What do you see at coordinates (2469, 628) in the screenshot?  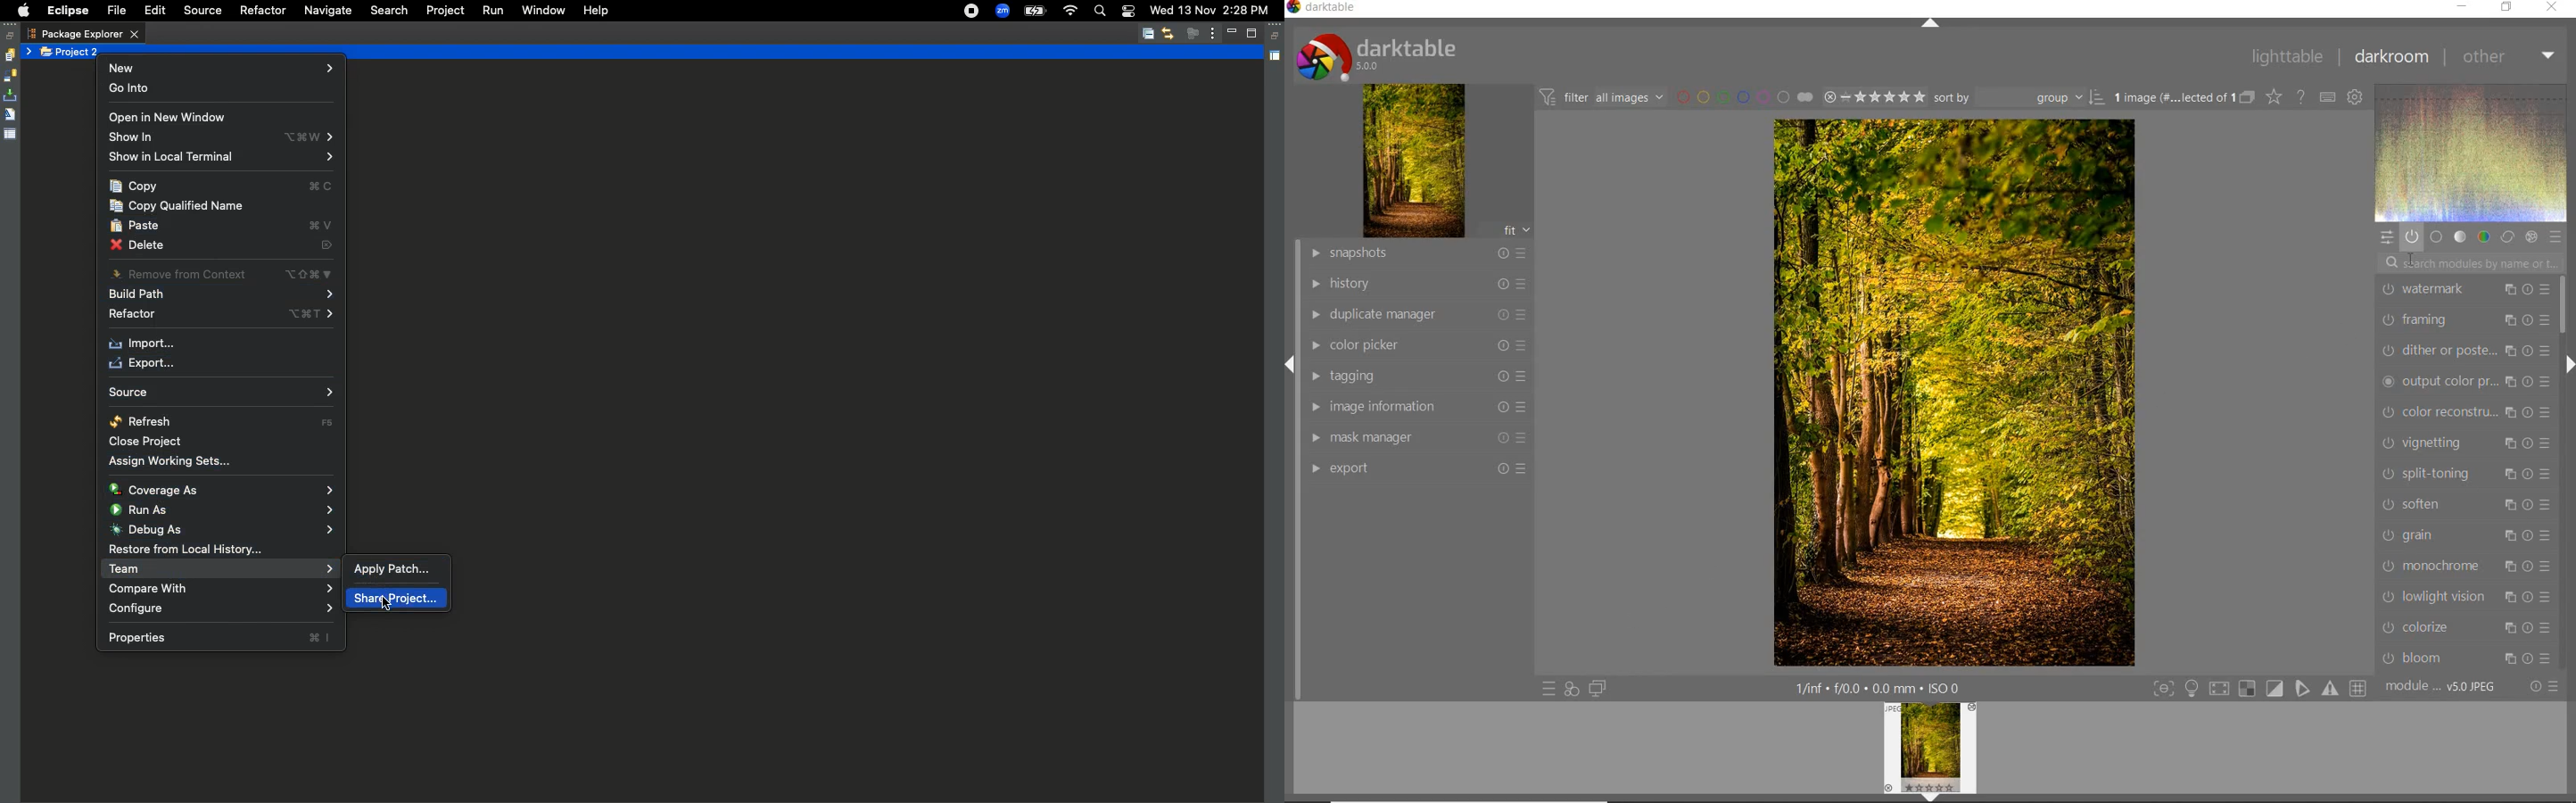 I see `colorize` at bounding box center [2469, 628].